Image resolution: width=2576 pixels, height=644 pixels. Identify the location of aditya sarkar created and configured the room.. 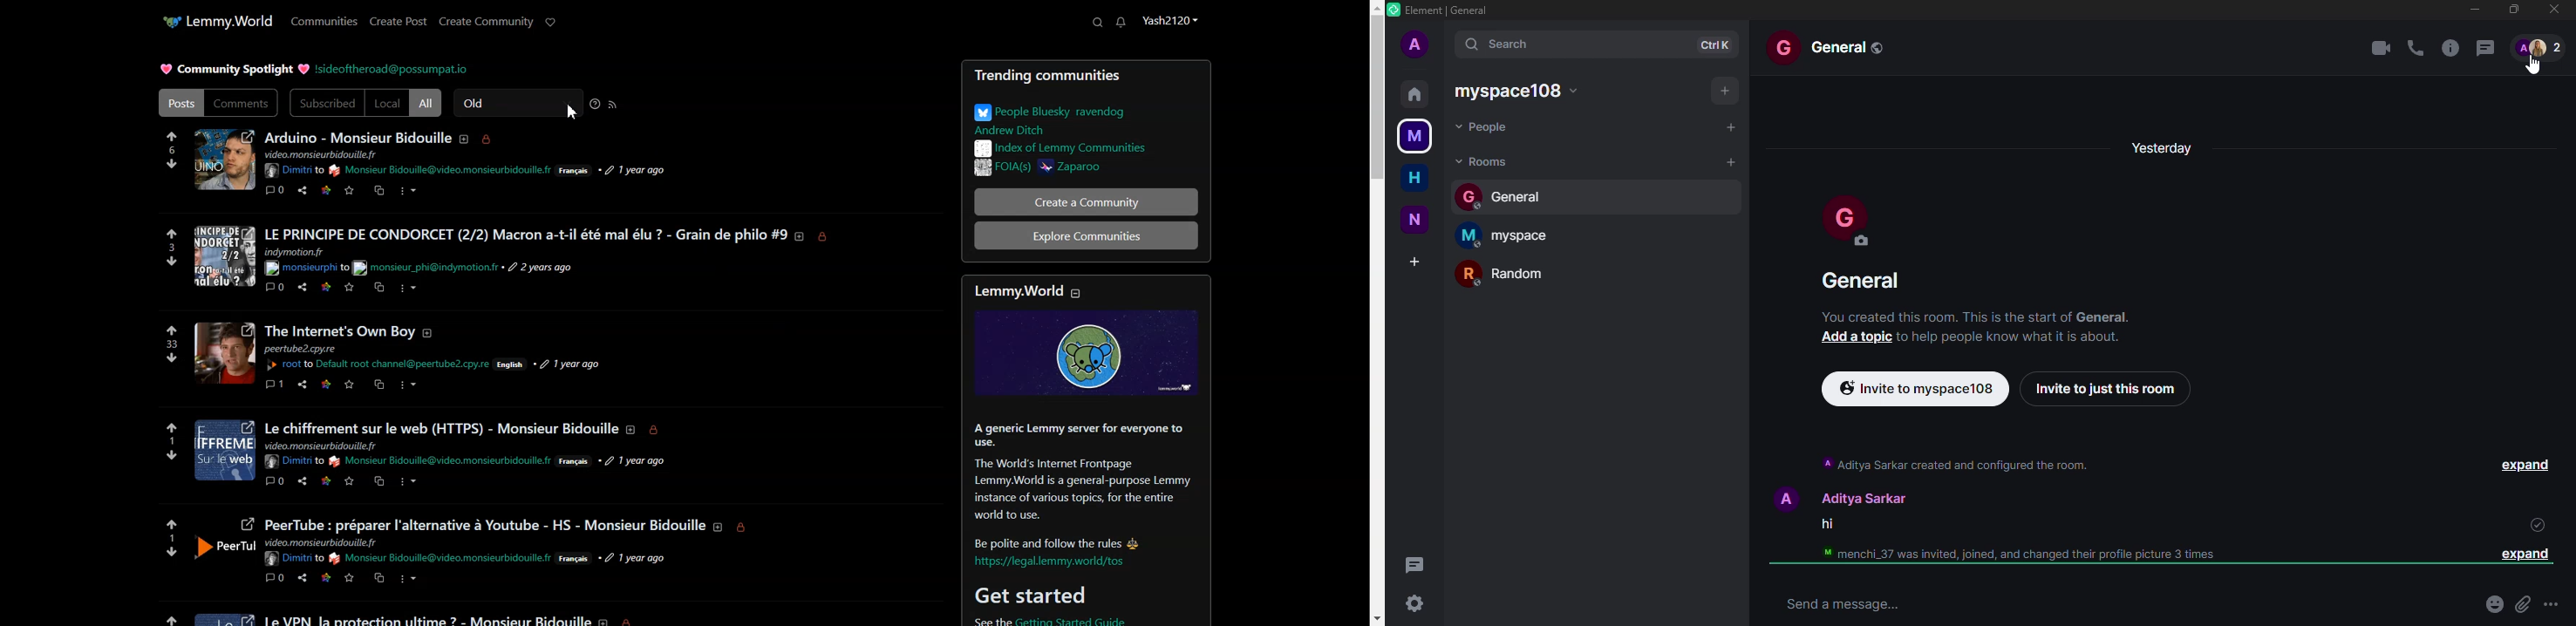
(1954, 464).